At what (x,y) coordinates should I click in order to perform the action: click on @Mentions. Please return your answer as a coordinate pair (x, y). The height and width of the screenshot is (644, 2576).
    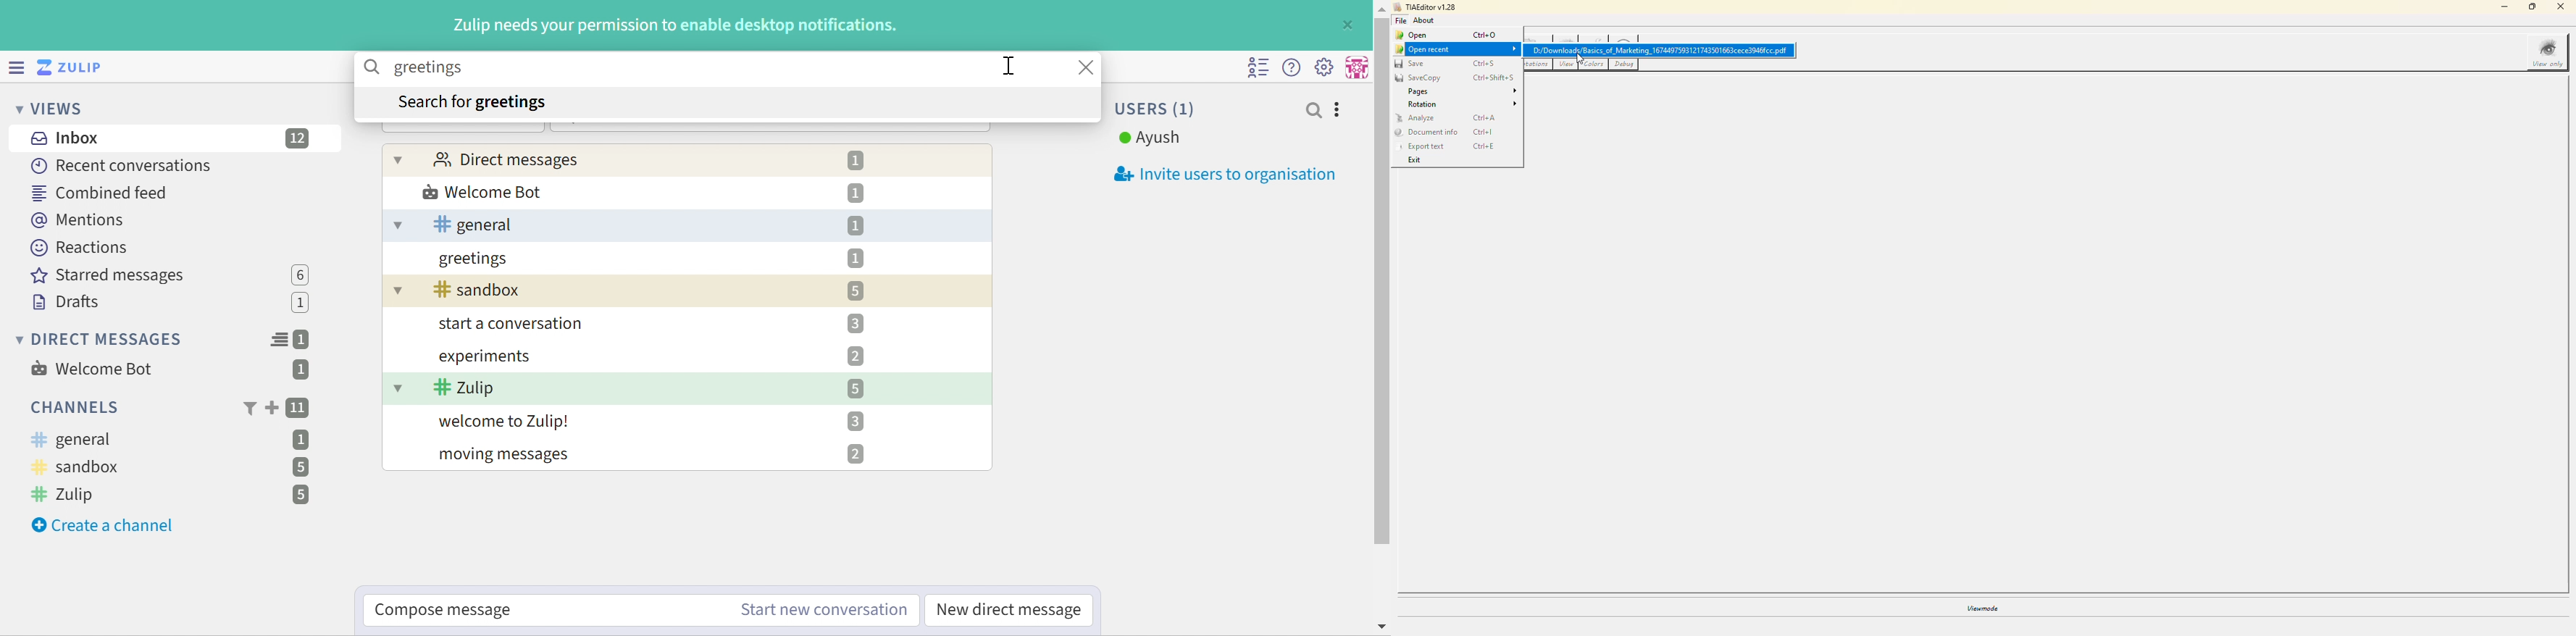
    Looking at the image, I should click on (79, 221).